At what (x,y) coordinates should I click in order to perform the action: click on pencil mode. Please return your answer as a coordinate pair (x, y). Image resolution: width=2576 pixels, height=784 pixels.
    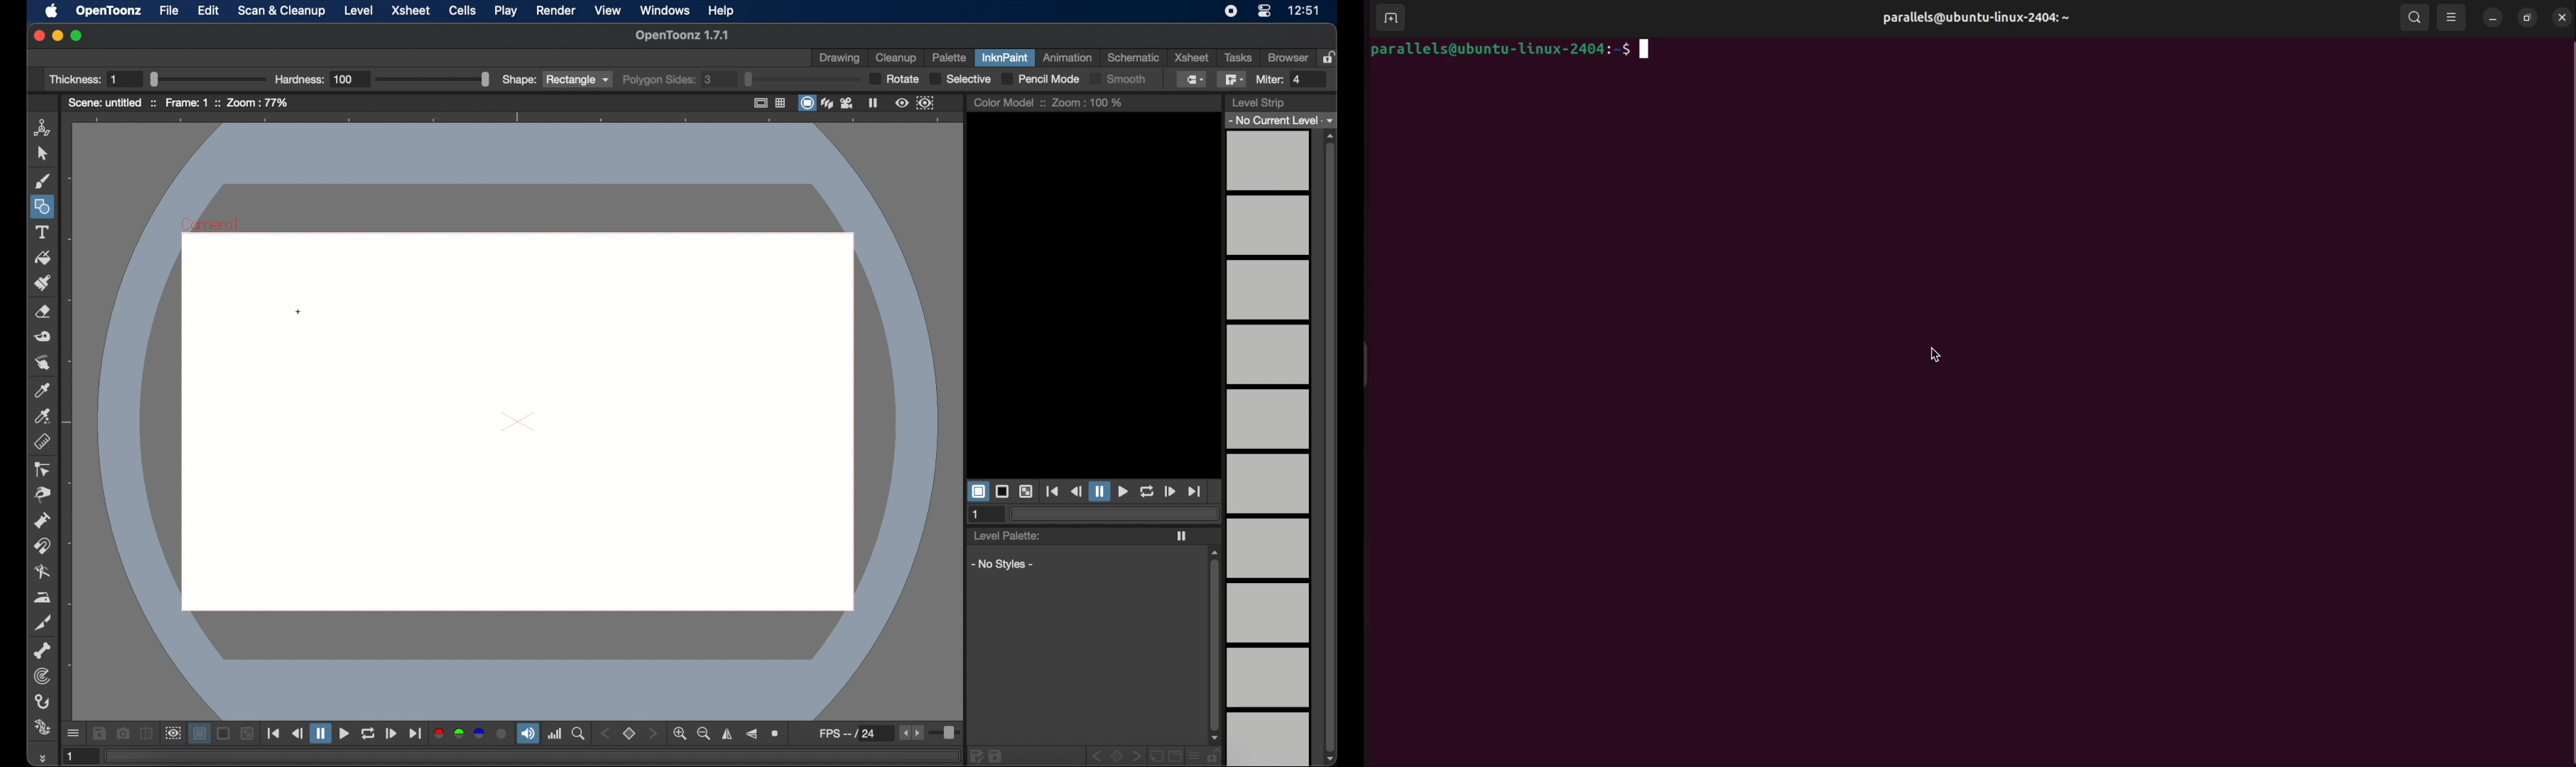
    Looking at the image, I should click on (1039, 80).